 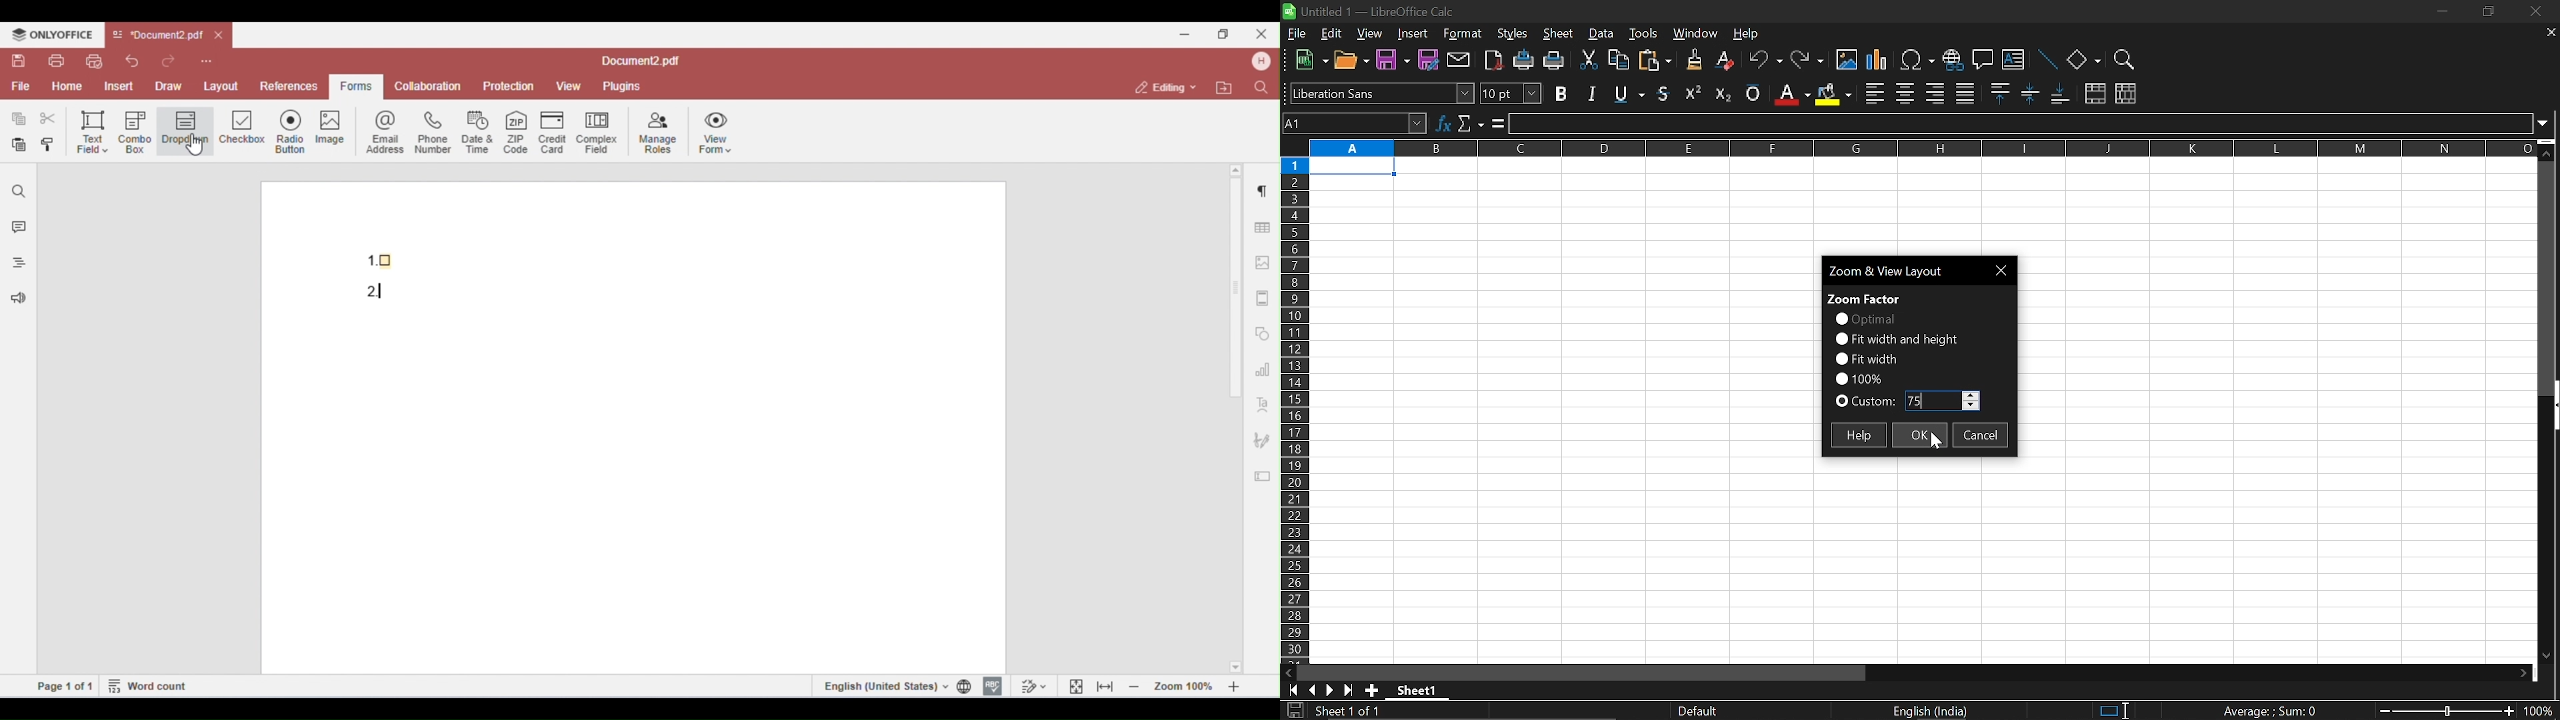 What do you see at coordinates (2528, 673) in the screenshot?
I see `move right` at bounding box center [2528, 673].